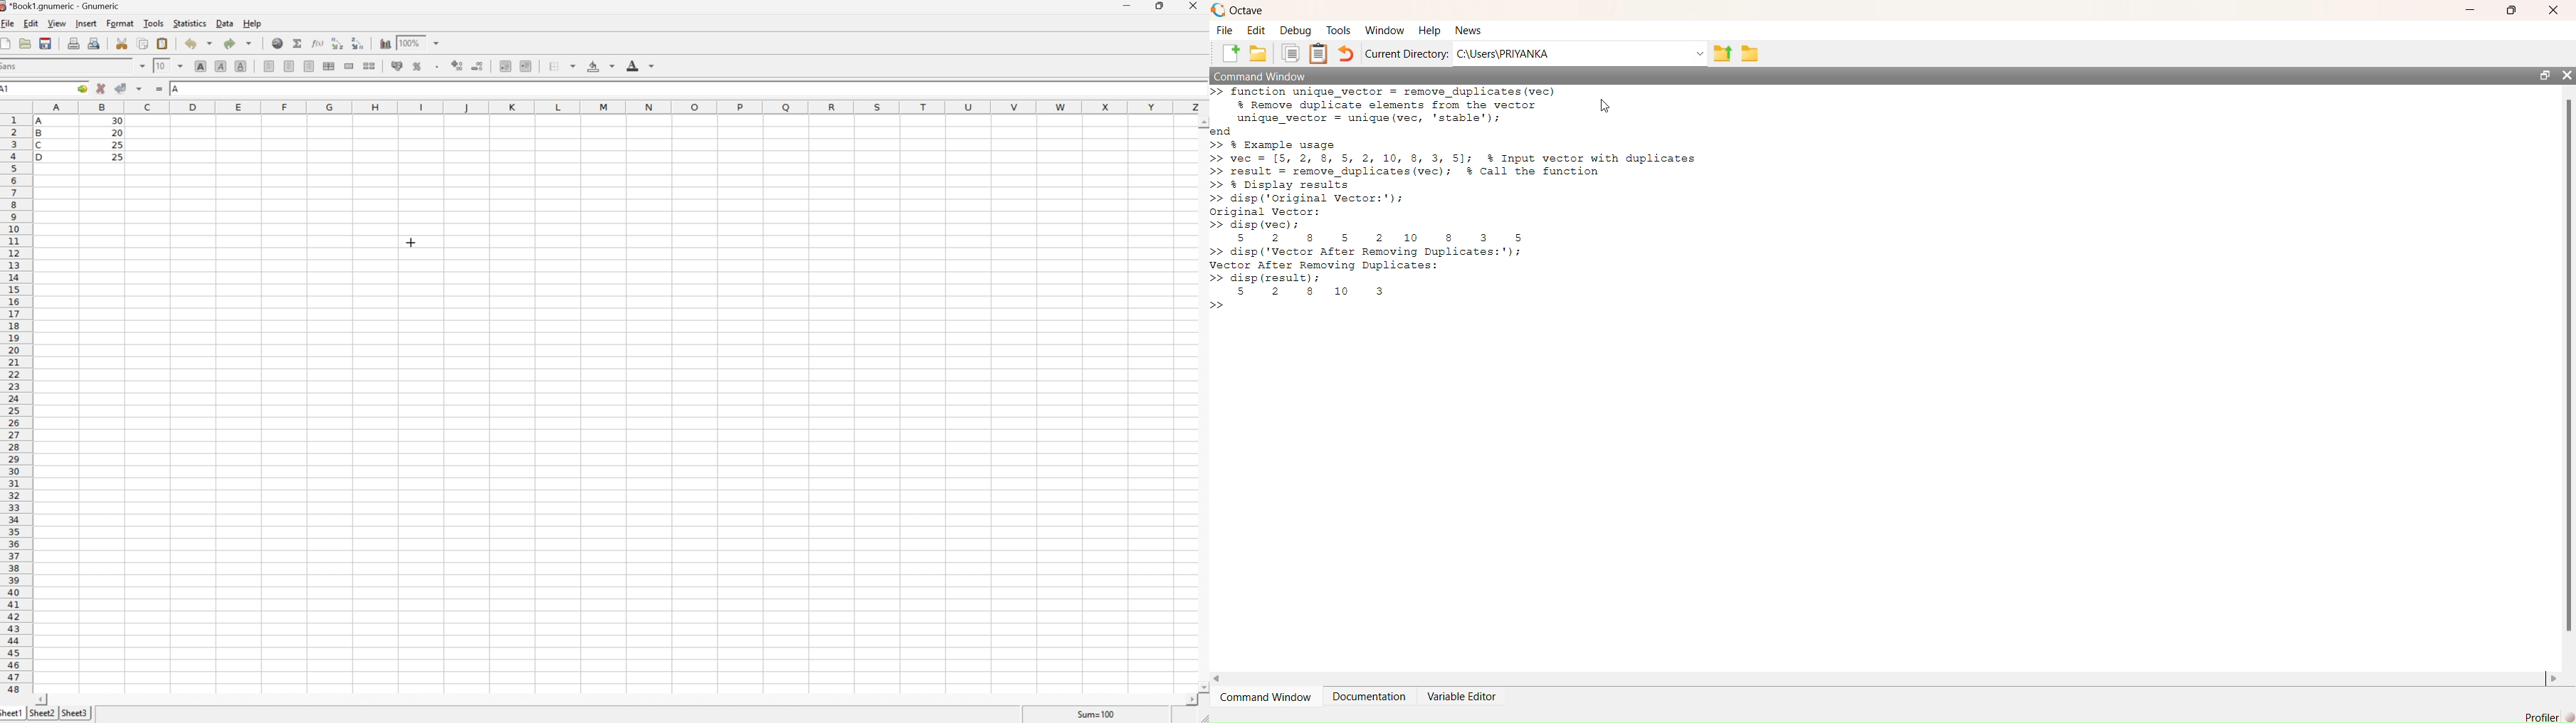  Describe the element at coordinates (368, 66) in the screenshot. I see `Split merged ranges of cells` at that location.